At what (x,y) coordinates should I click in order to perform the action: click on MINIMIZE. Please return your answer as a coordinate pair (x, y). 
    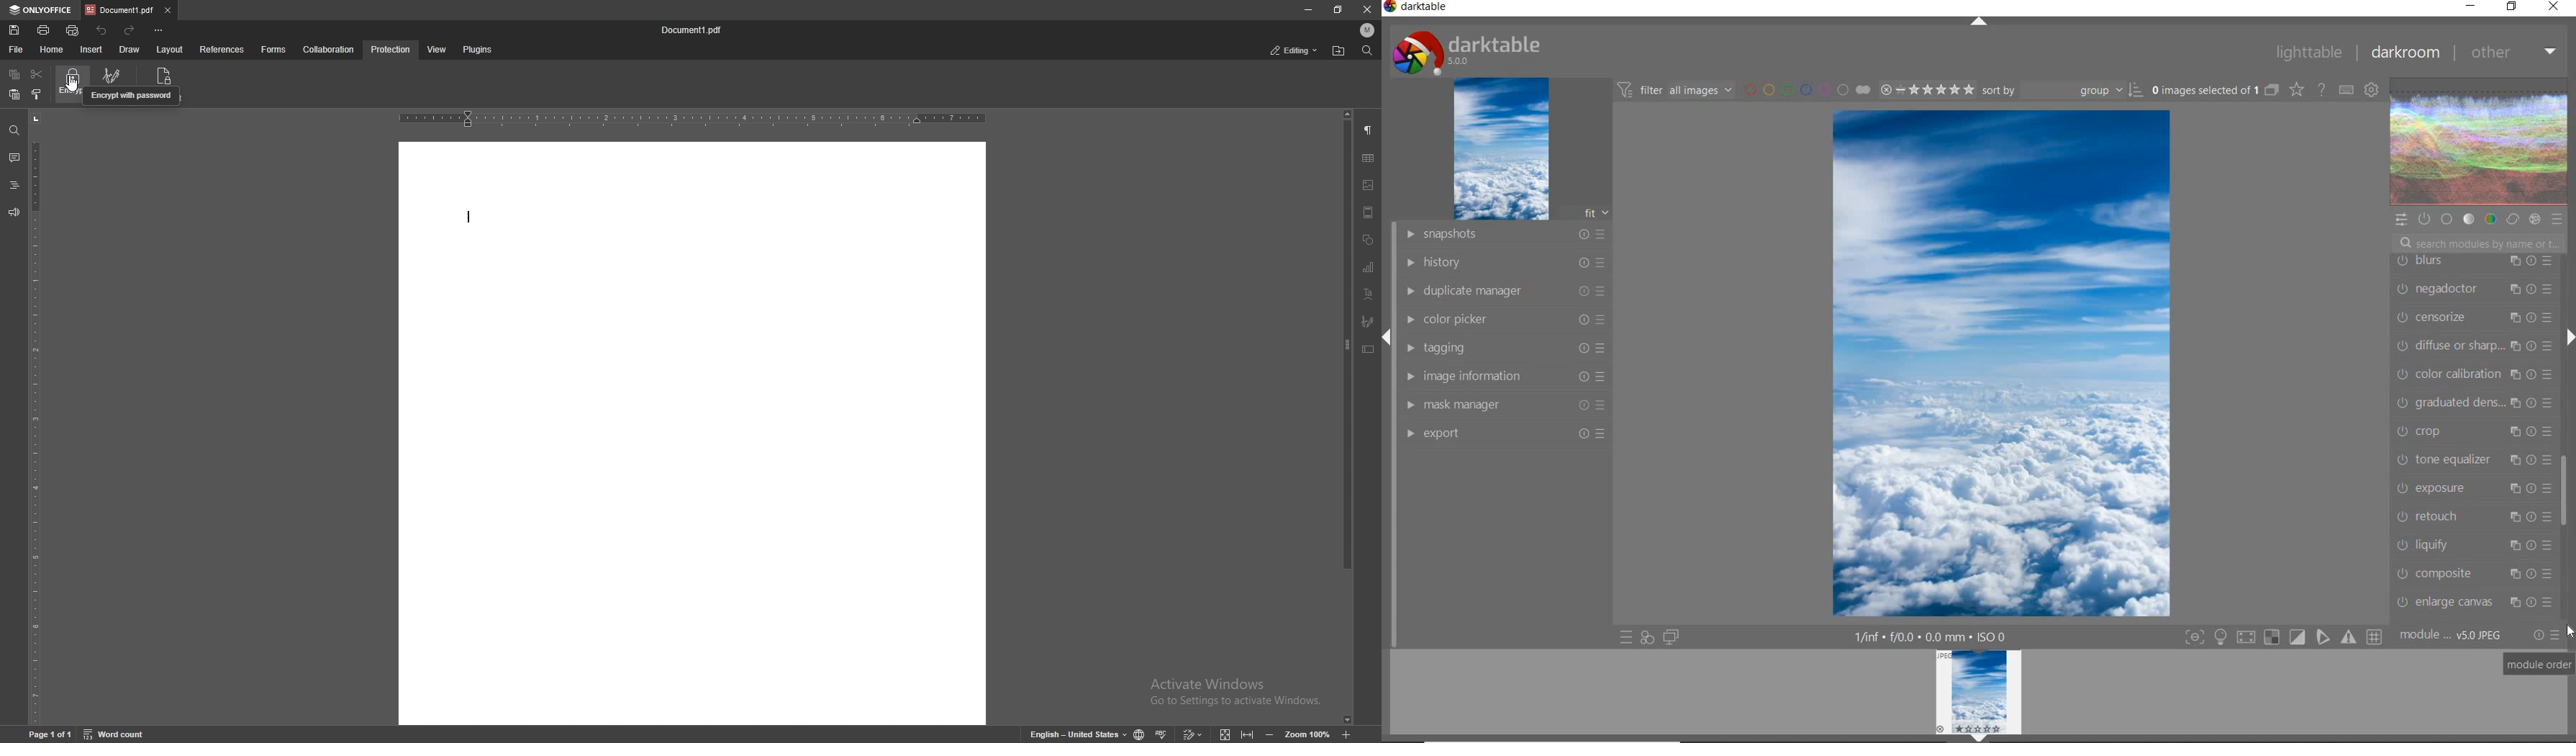
    Looking at the image, I should click on (2471, 5).